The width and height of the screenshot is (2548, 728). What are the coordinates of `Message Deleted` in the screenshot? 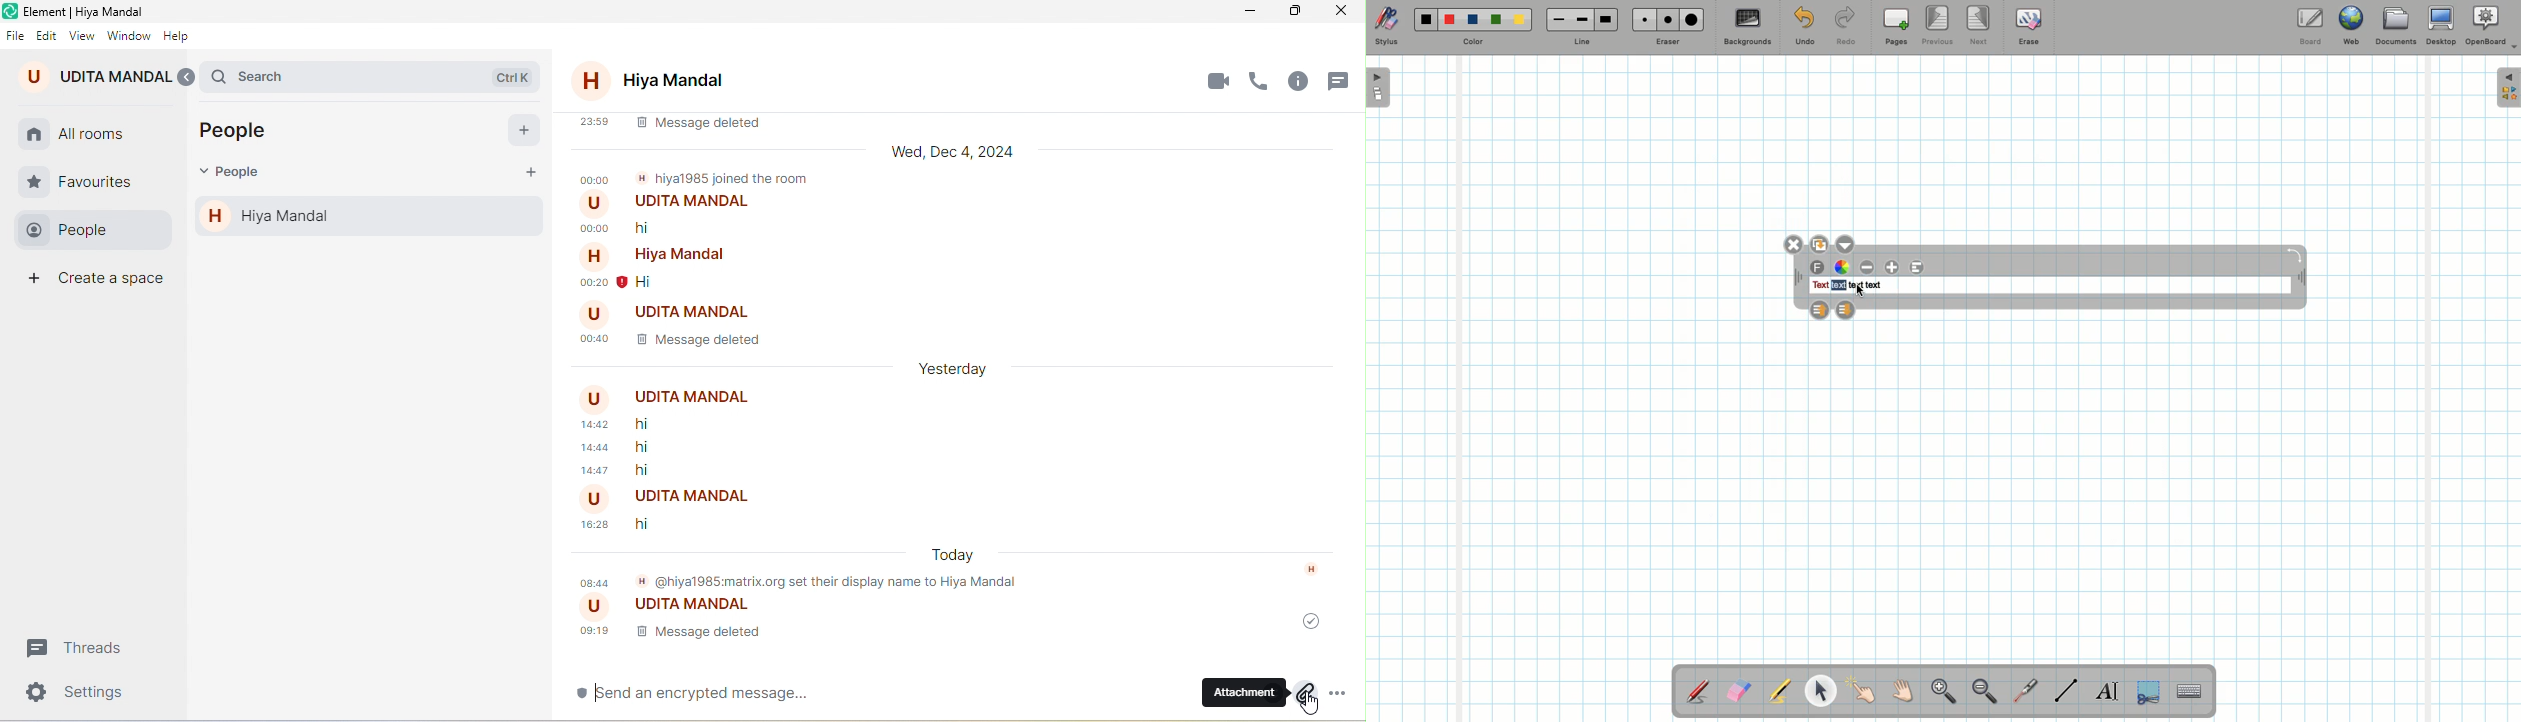 It's located at (696, 340).